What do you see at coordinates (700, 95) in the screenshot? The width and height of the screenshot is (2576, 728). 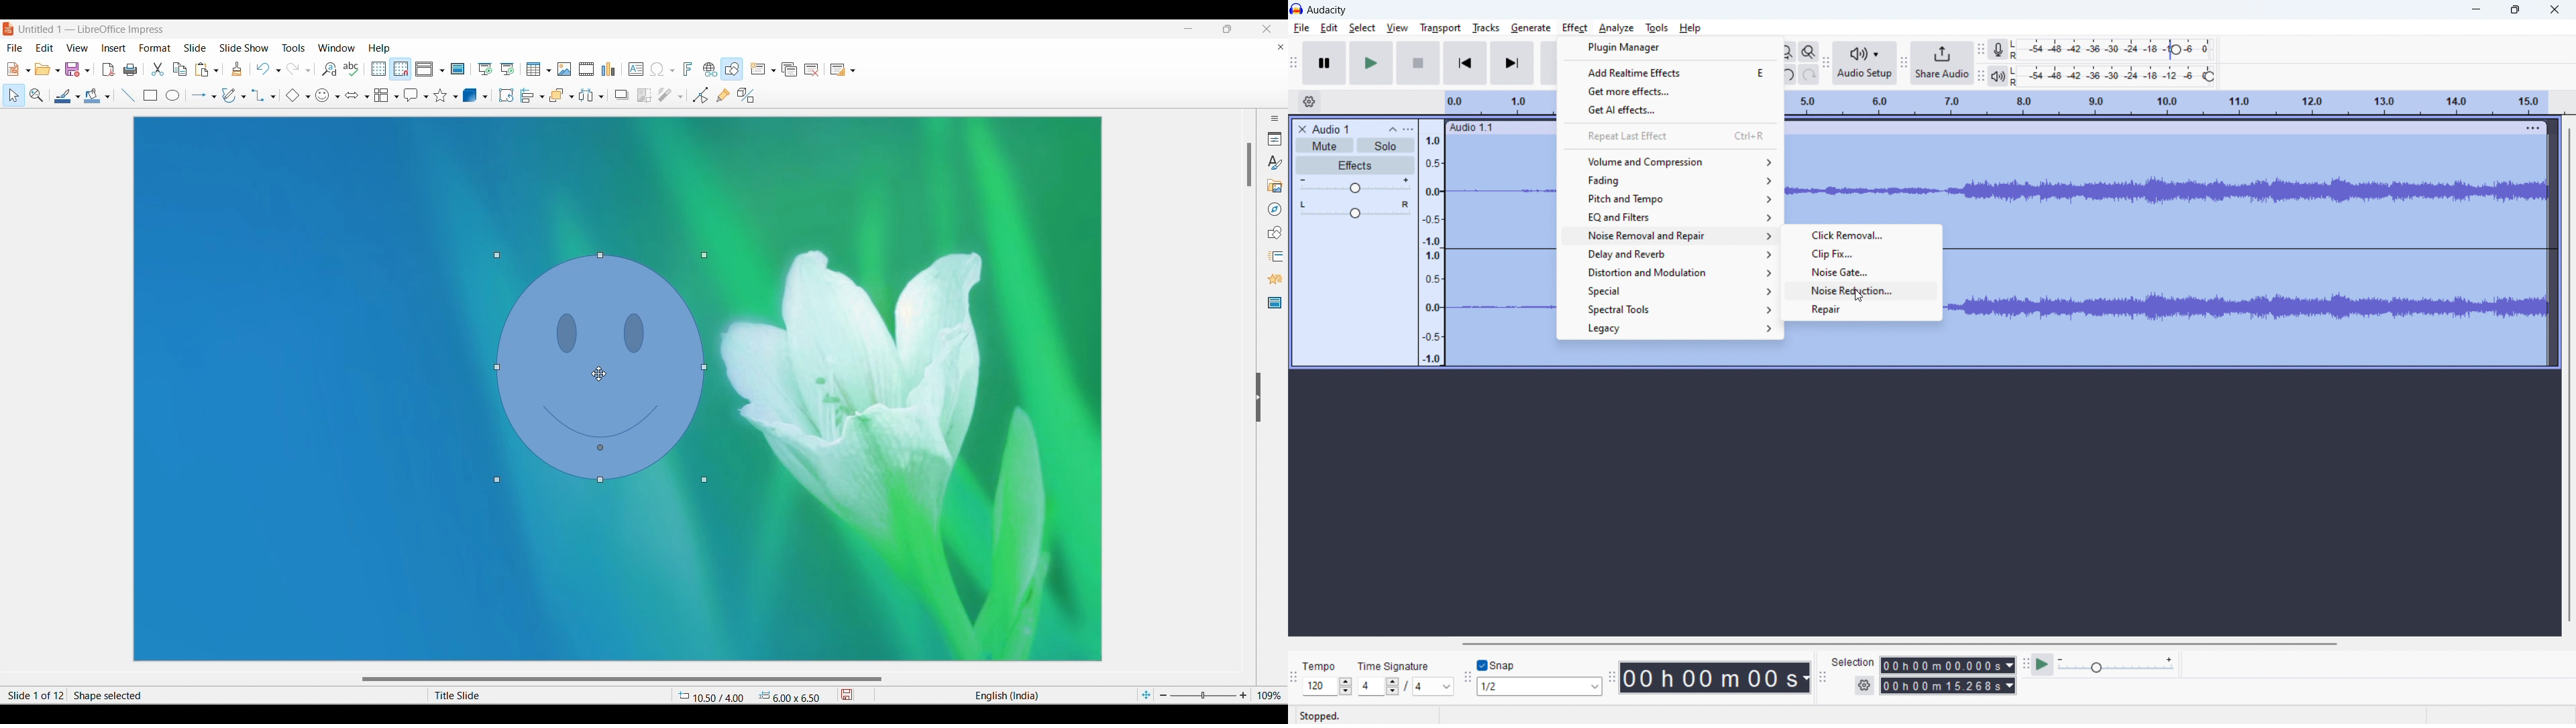 I see `Toggle point edit mode` at bounding box center [700, 95].